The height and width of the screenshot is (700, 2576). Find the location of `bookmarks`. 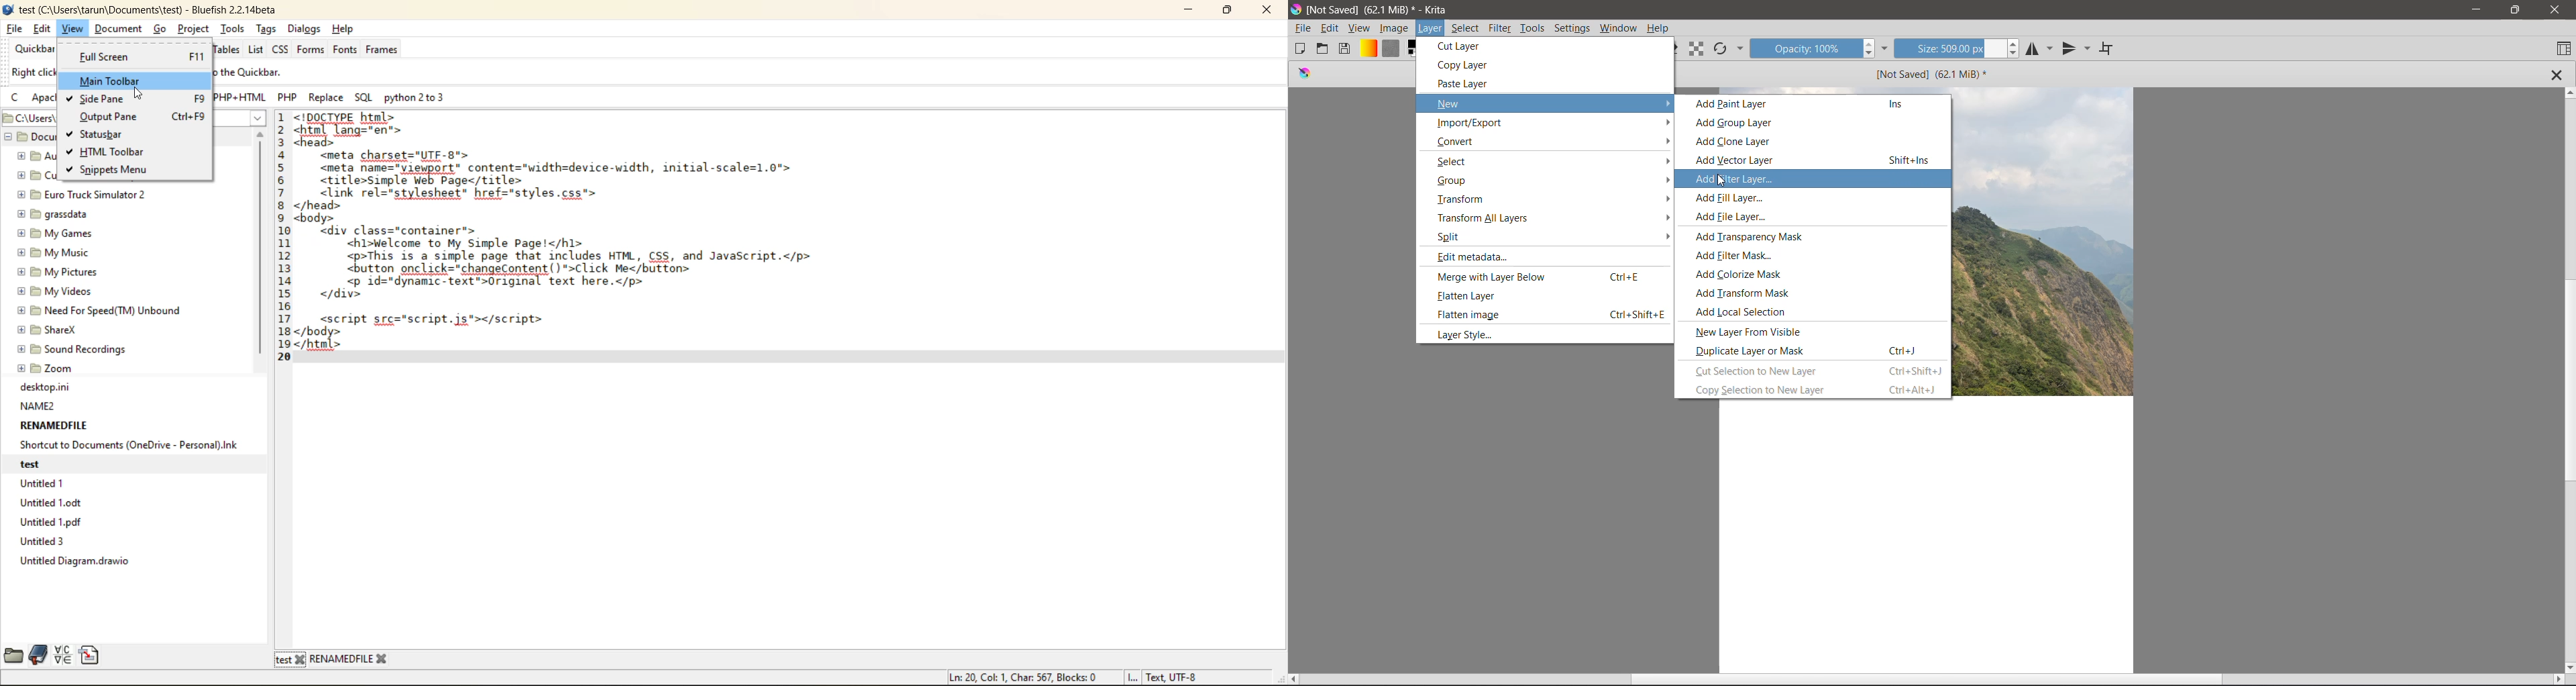

bookmarks is located at coordinates (39, 656).